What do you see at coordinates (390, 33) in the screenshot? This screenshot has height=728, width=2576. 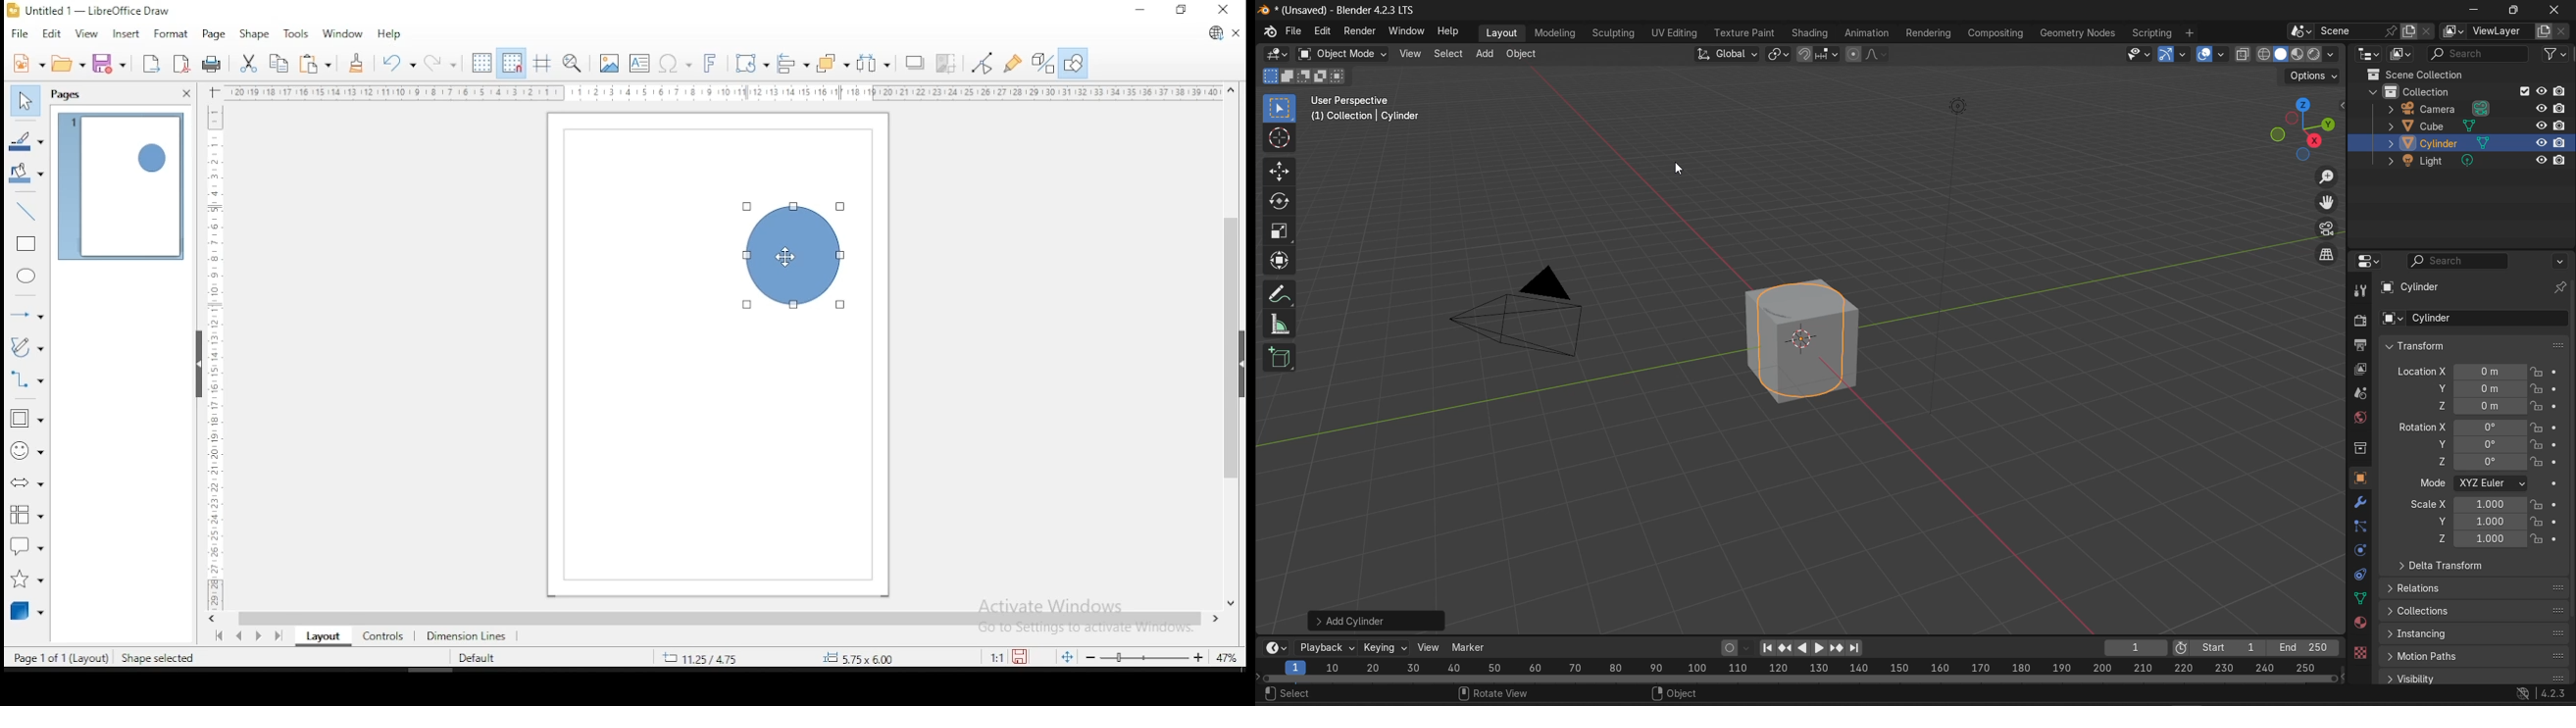 I see `help` at bounding box center [390, 33].